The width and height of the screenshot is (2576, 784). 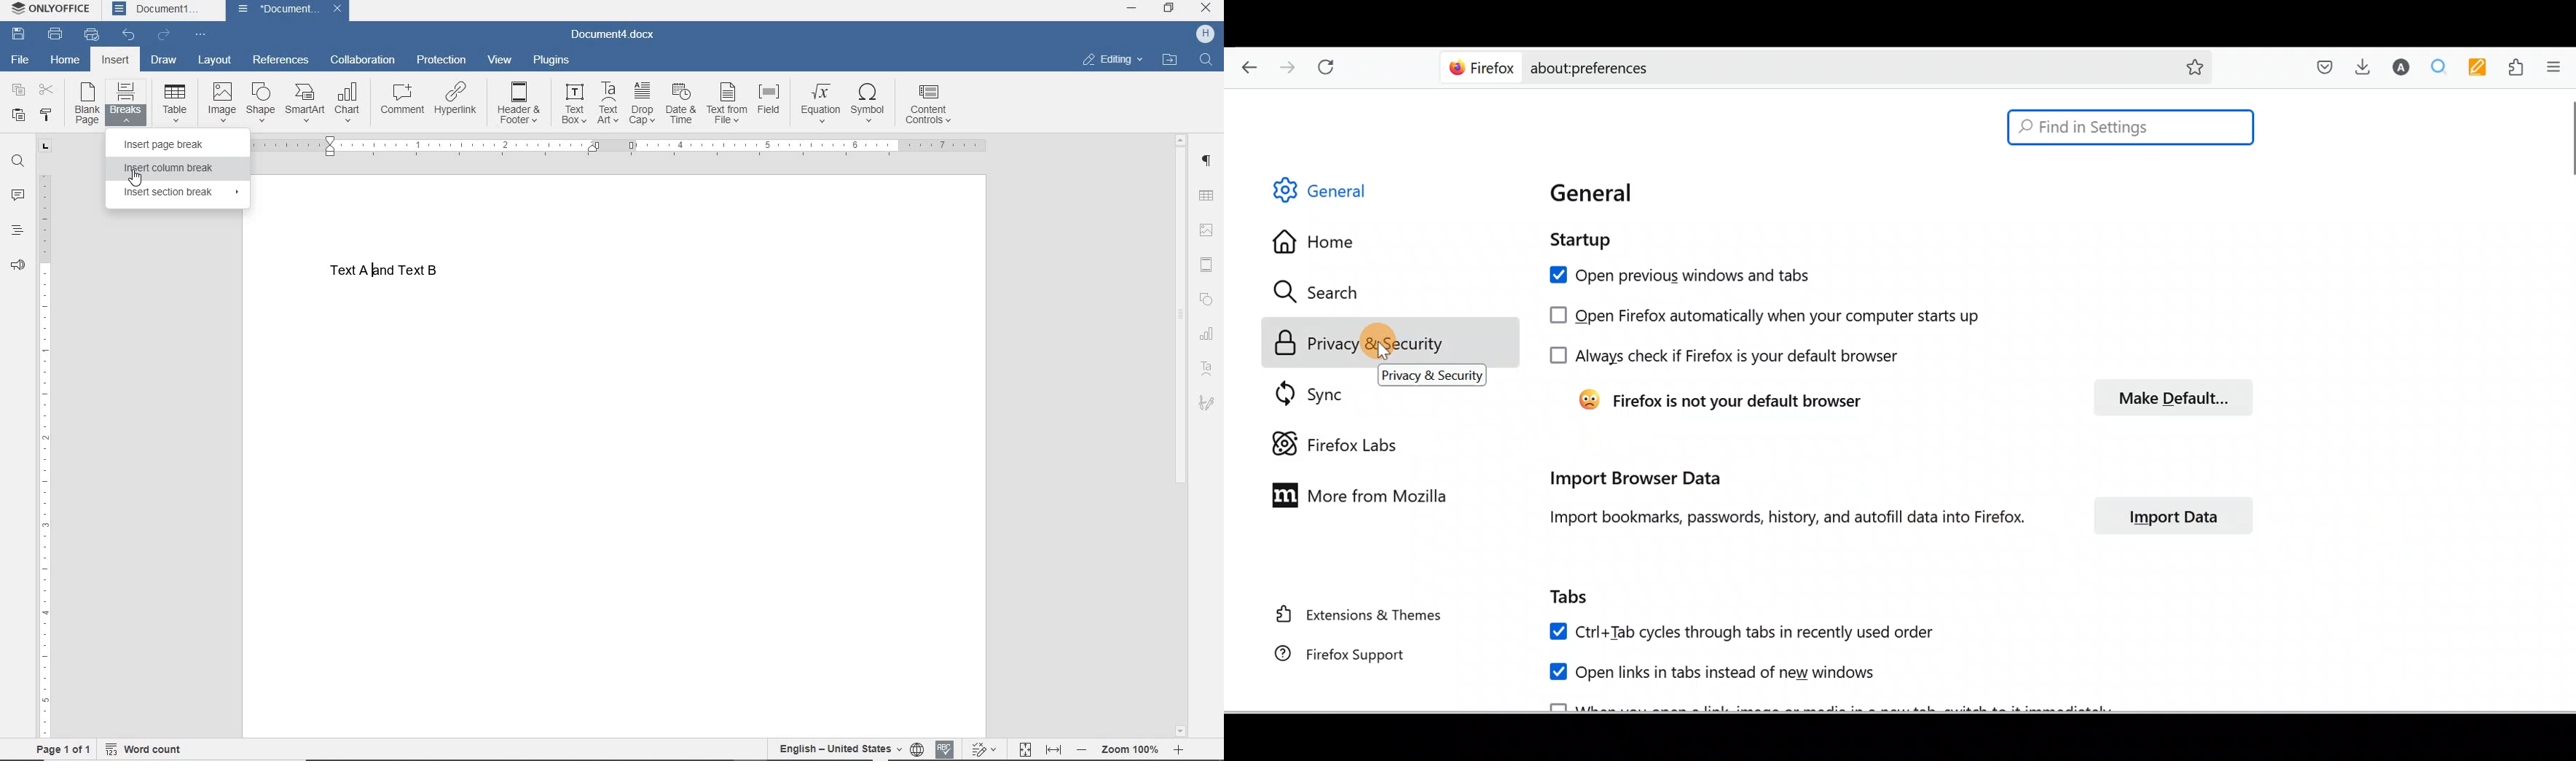 I want to click on TRACK CHANGES, so click(x=983, y=749).